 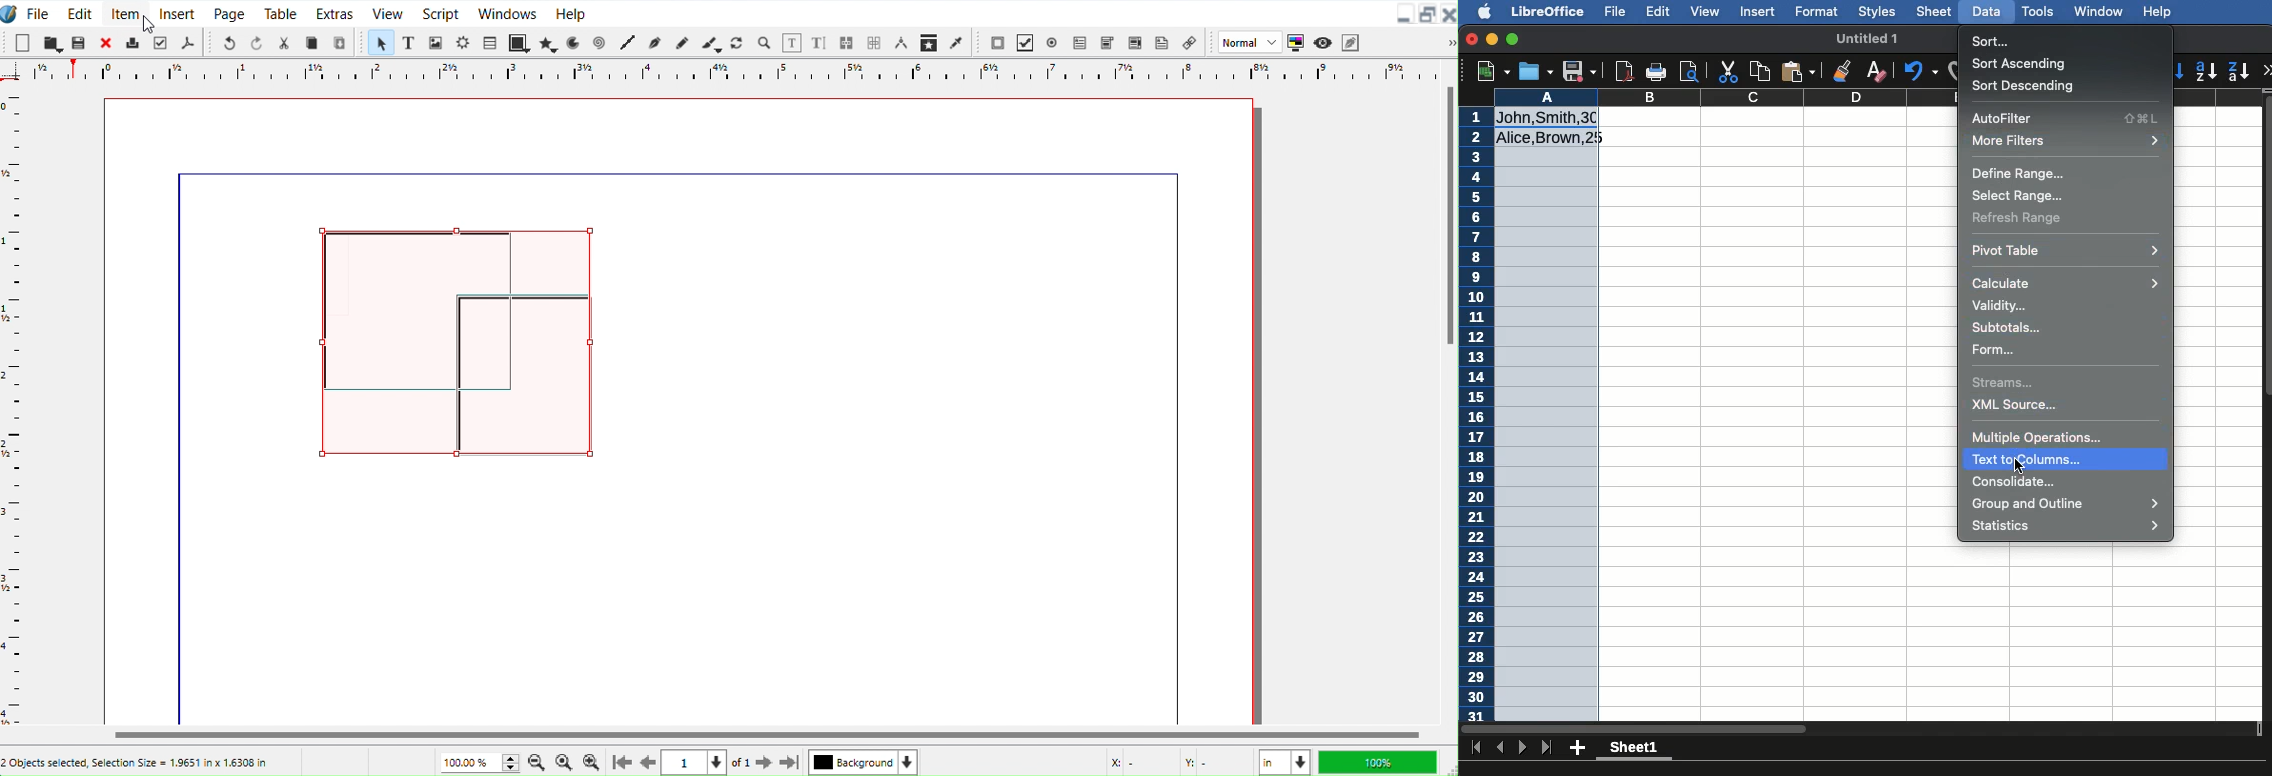 What do you see at coordinates (1689, 72) in the screenshot?
I see `Preview print` at bounding box center [1689, 72].